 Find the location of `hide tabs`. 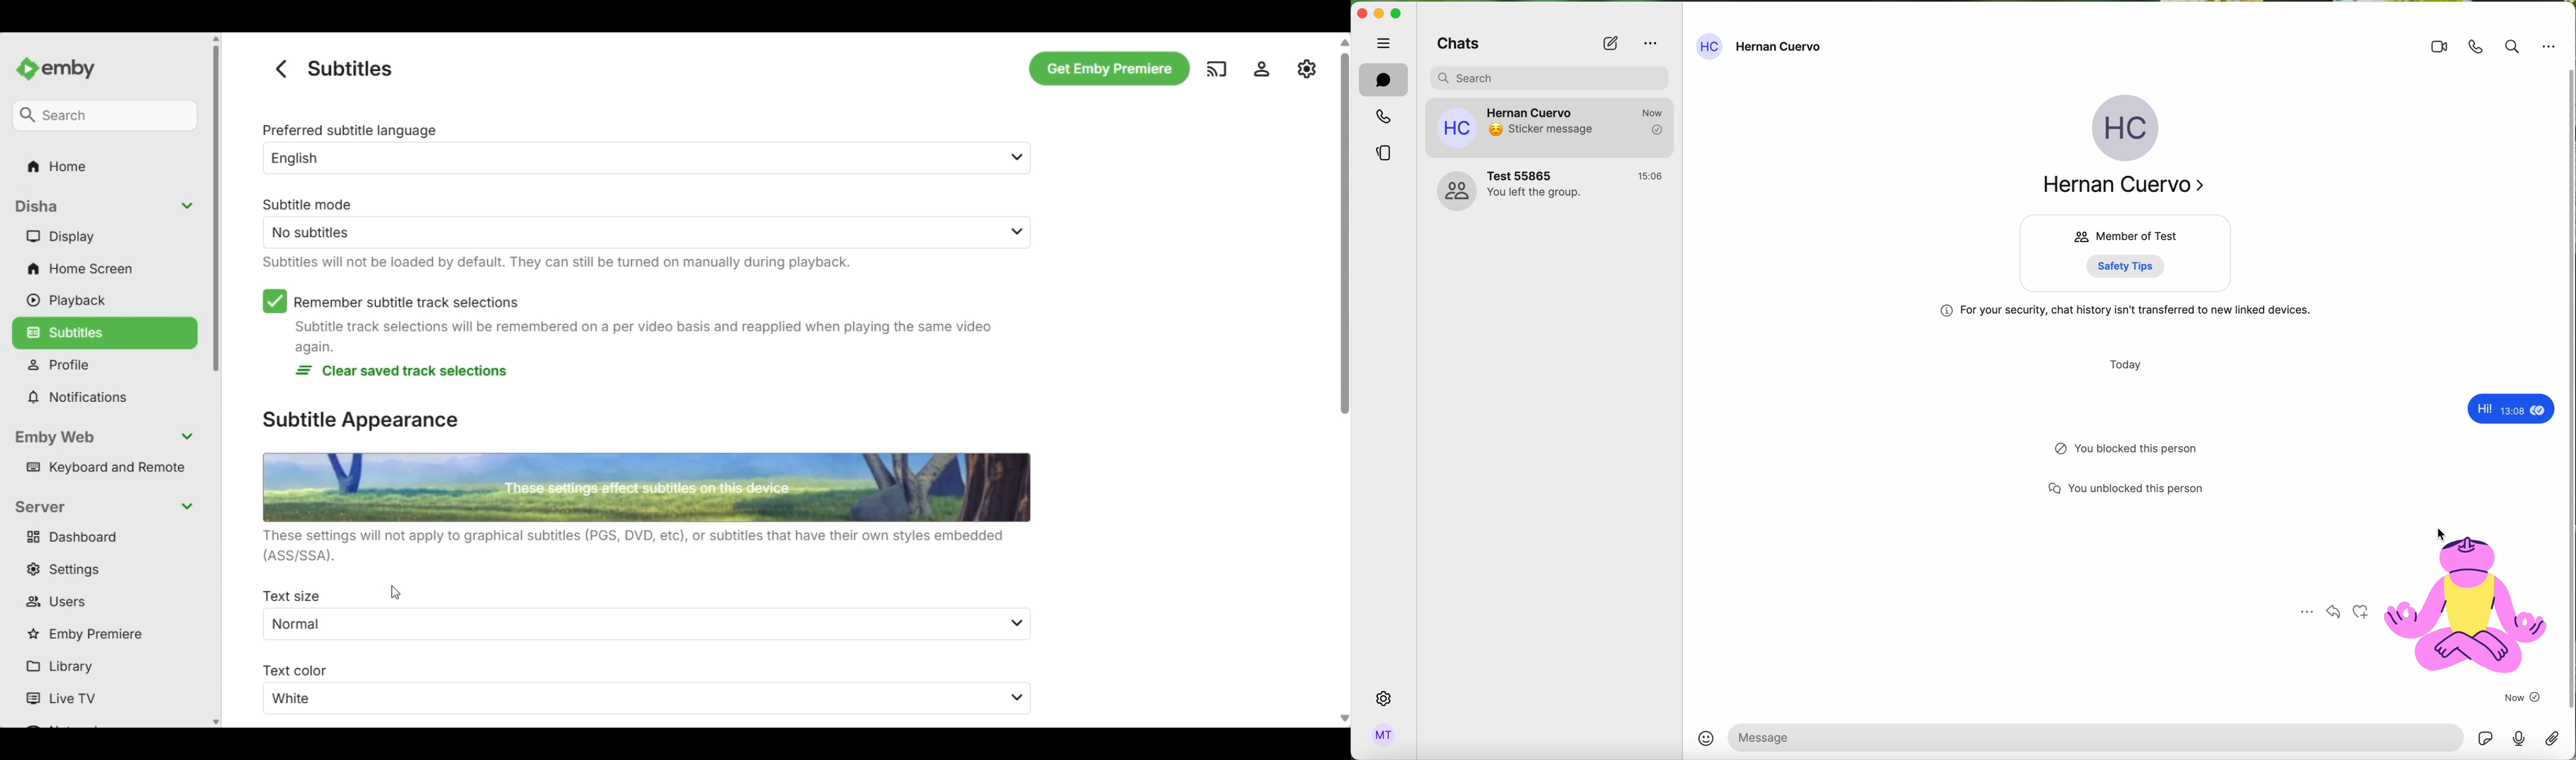

hide tabs is located at coordinates (1385, 43).